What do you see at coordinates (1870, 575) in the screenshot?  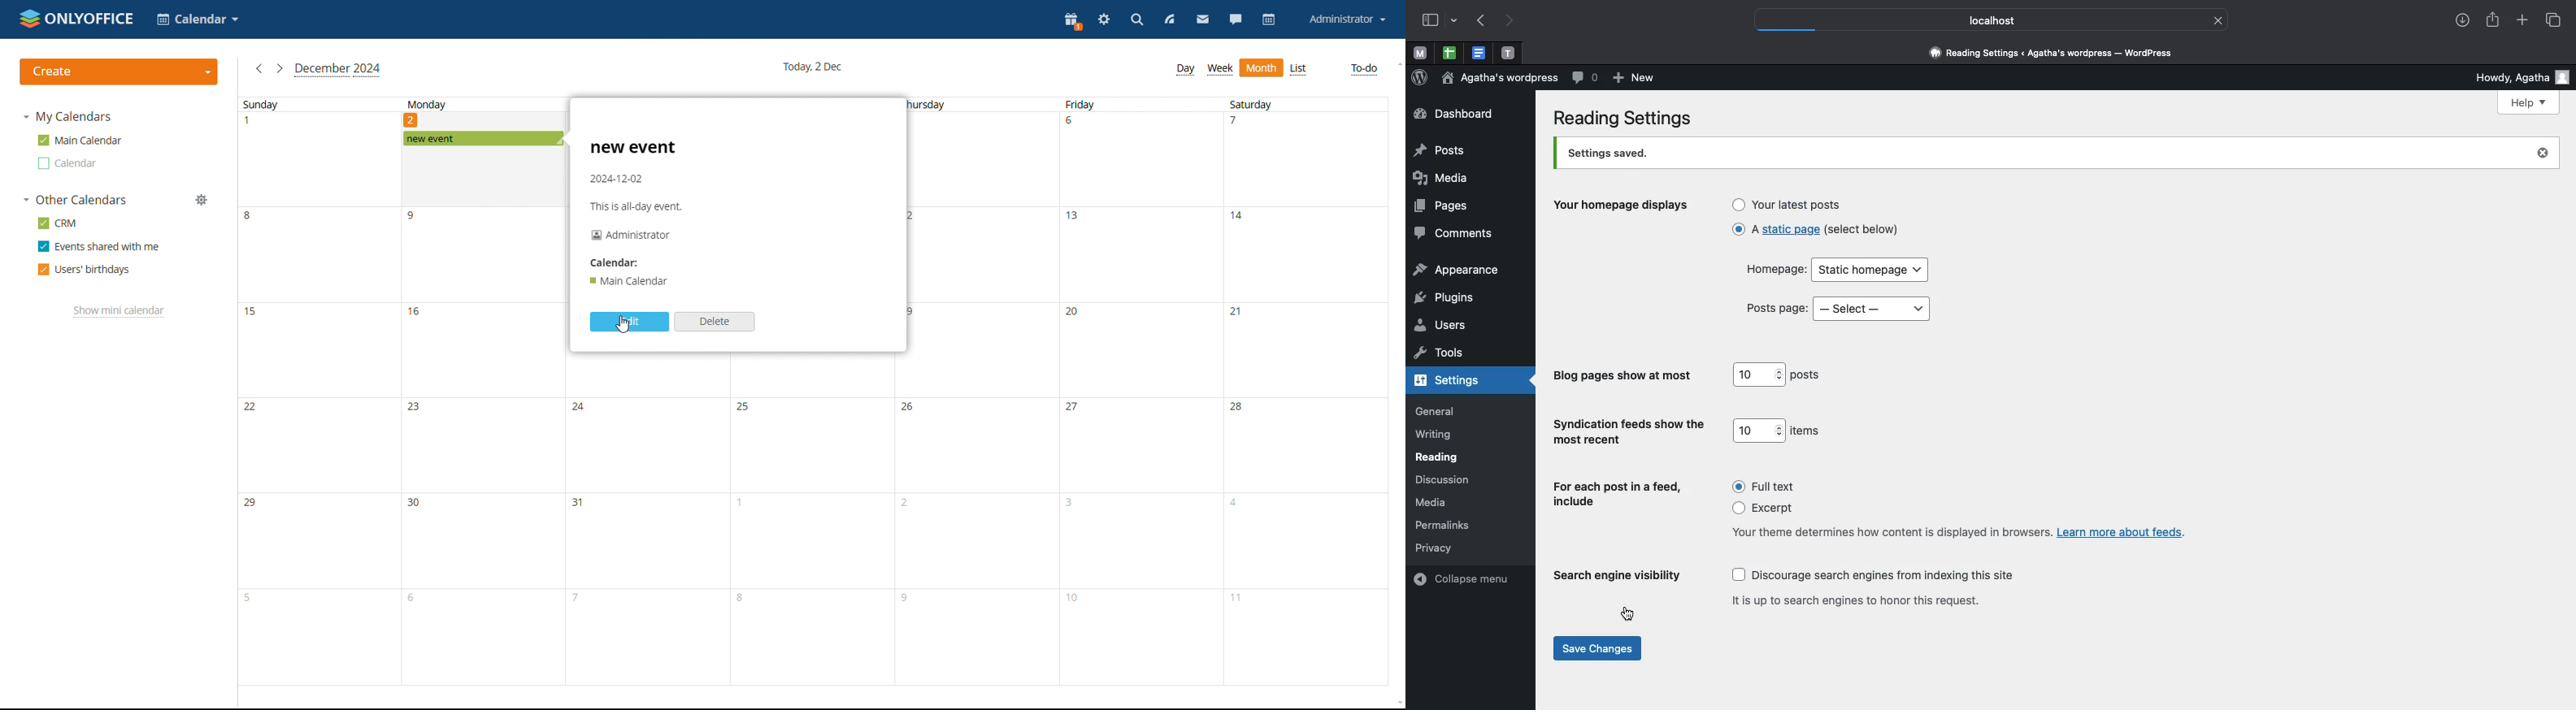 I see `discourage search engines from indexing this site` at bounding box center [1870, 575].